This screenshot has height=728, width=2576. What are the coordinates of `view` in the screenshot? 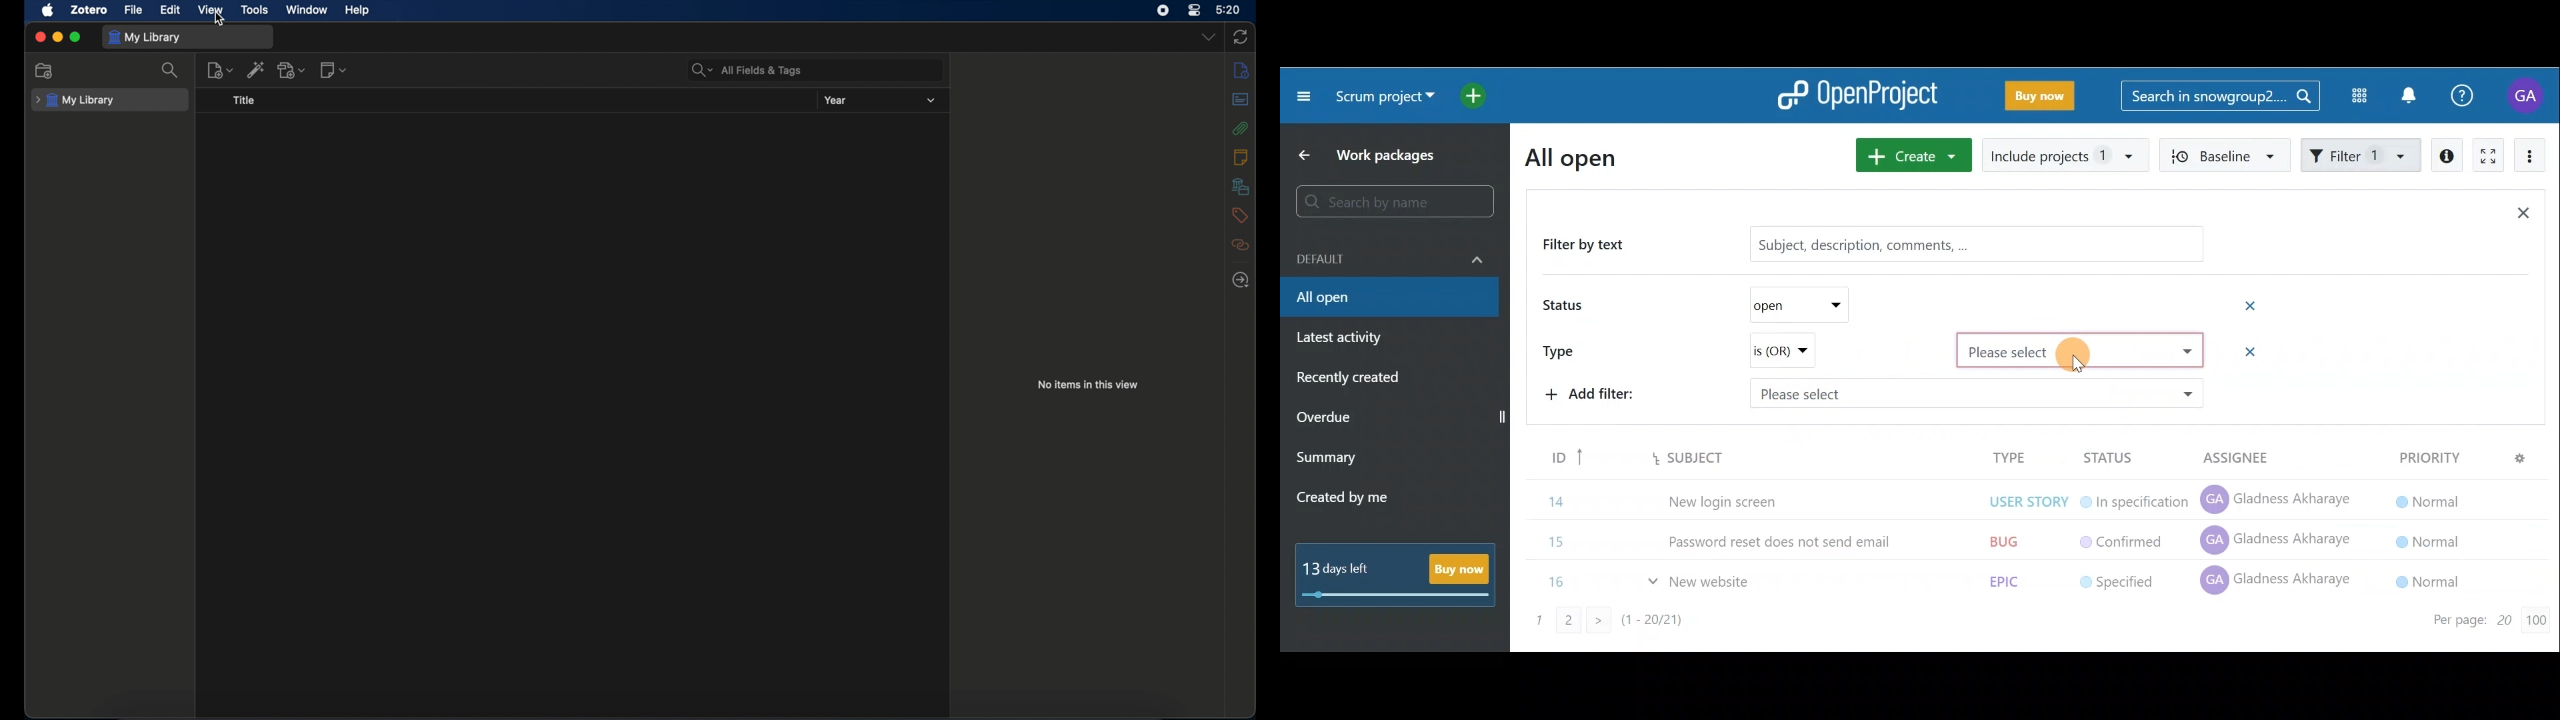 It's located at (211, 9).